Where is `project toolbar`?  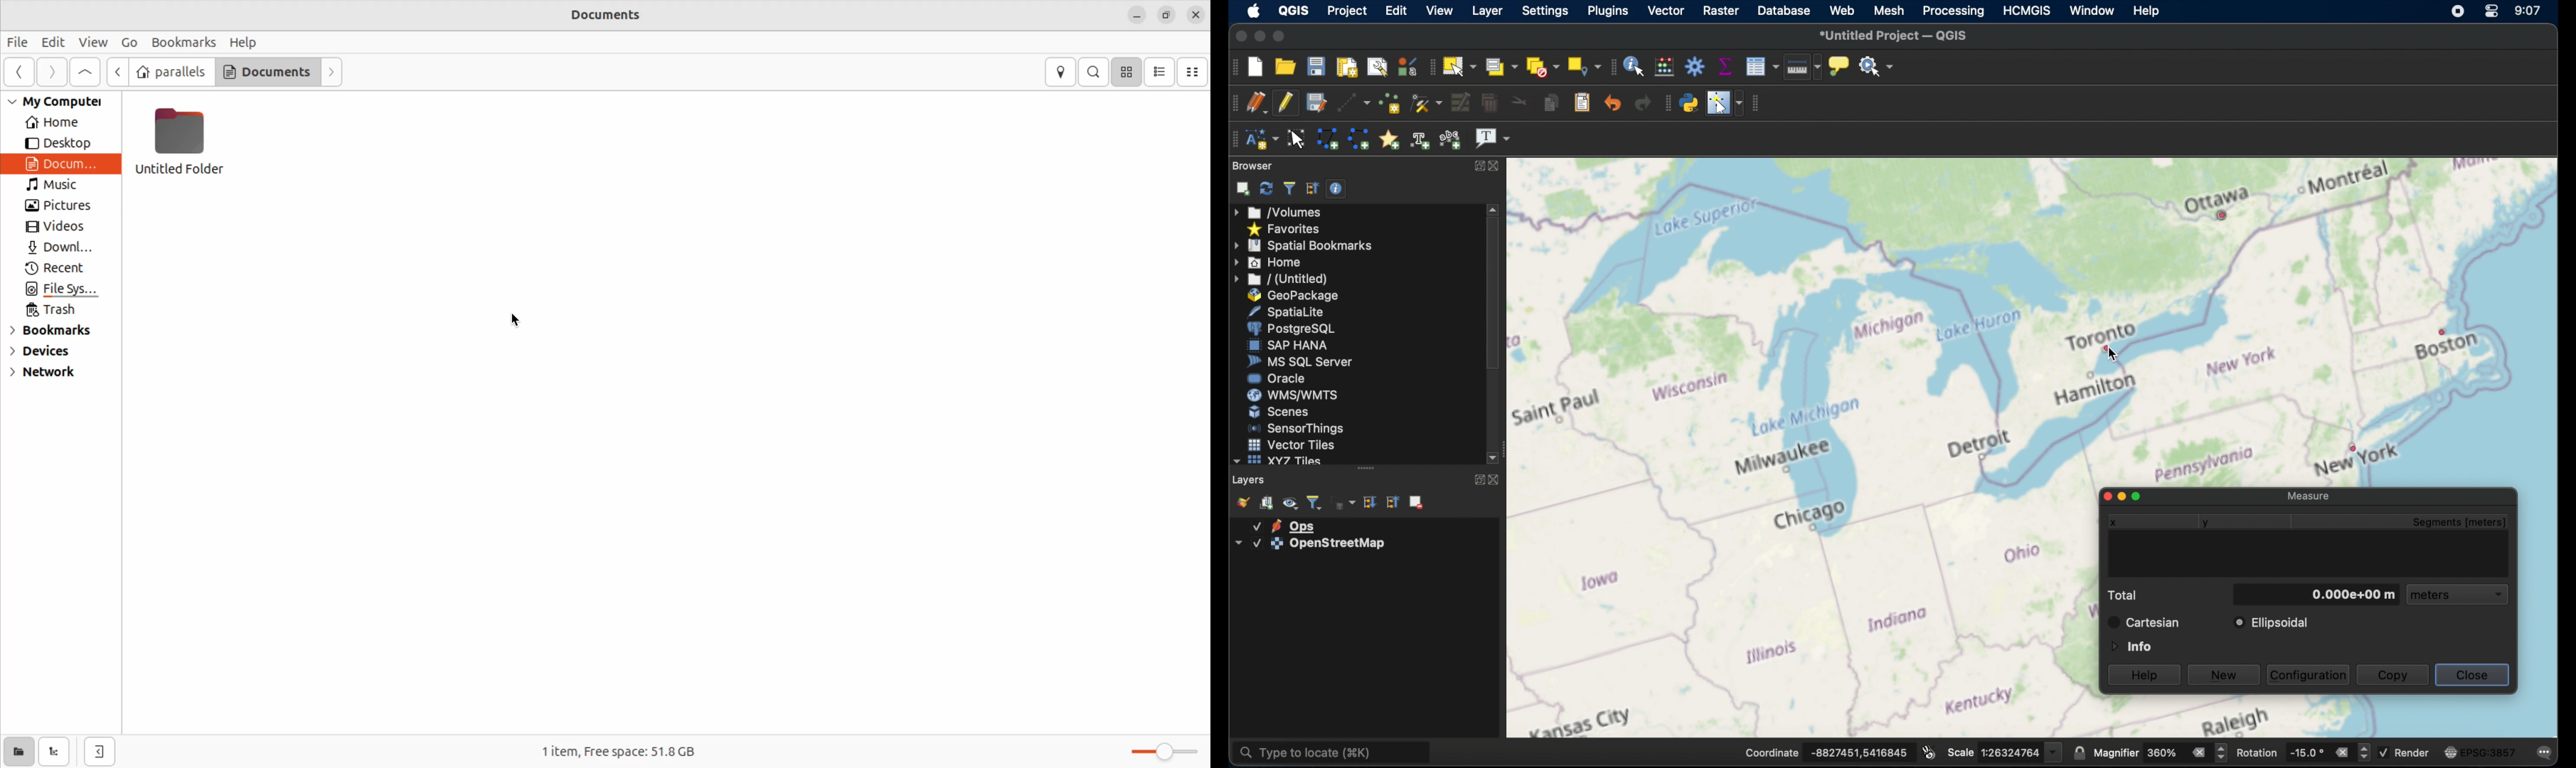 project toolbar is located at coordinates (1229, 66).